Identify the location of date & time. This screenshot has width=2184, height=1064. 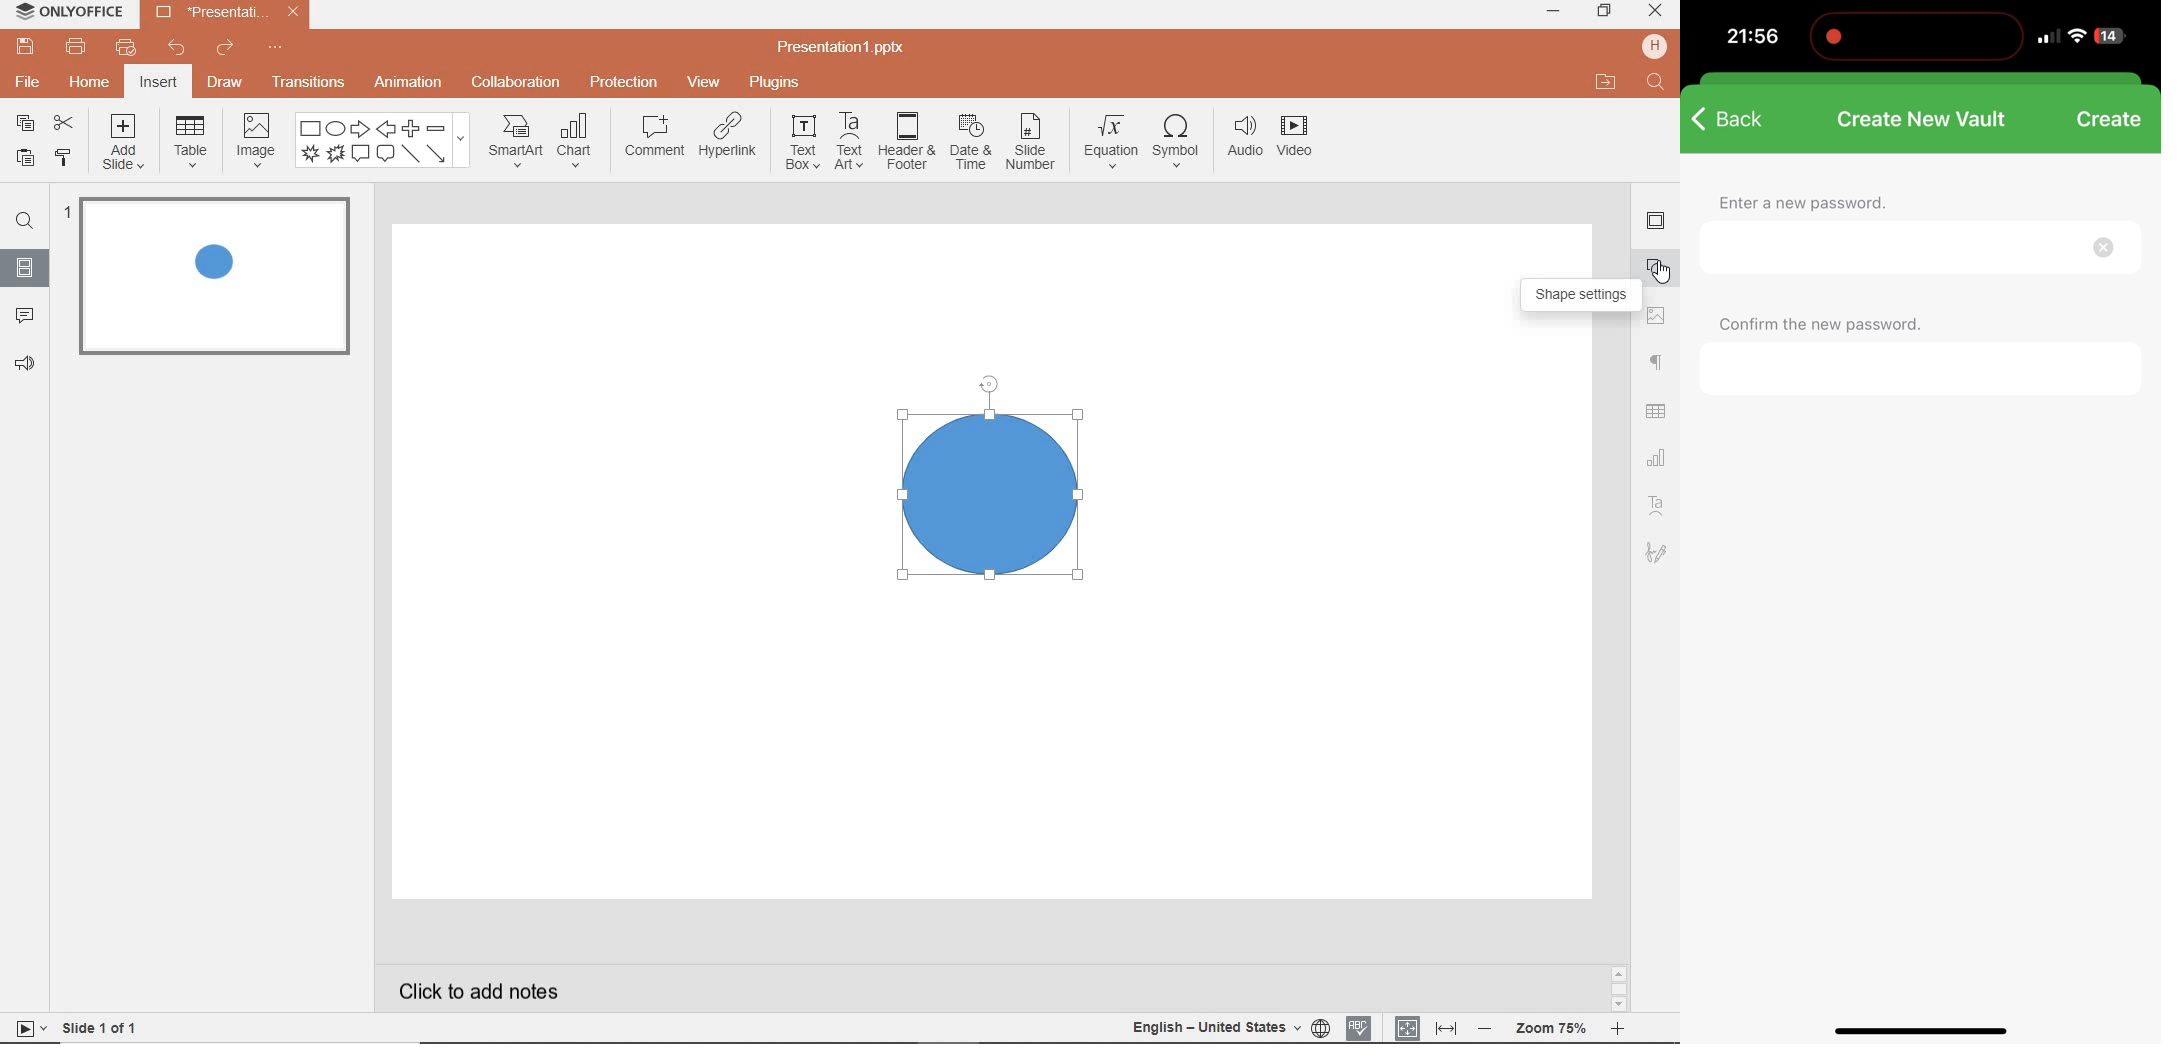
(971, 143).